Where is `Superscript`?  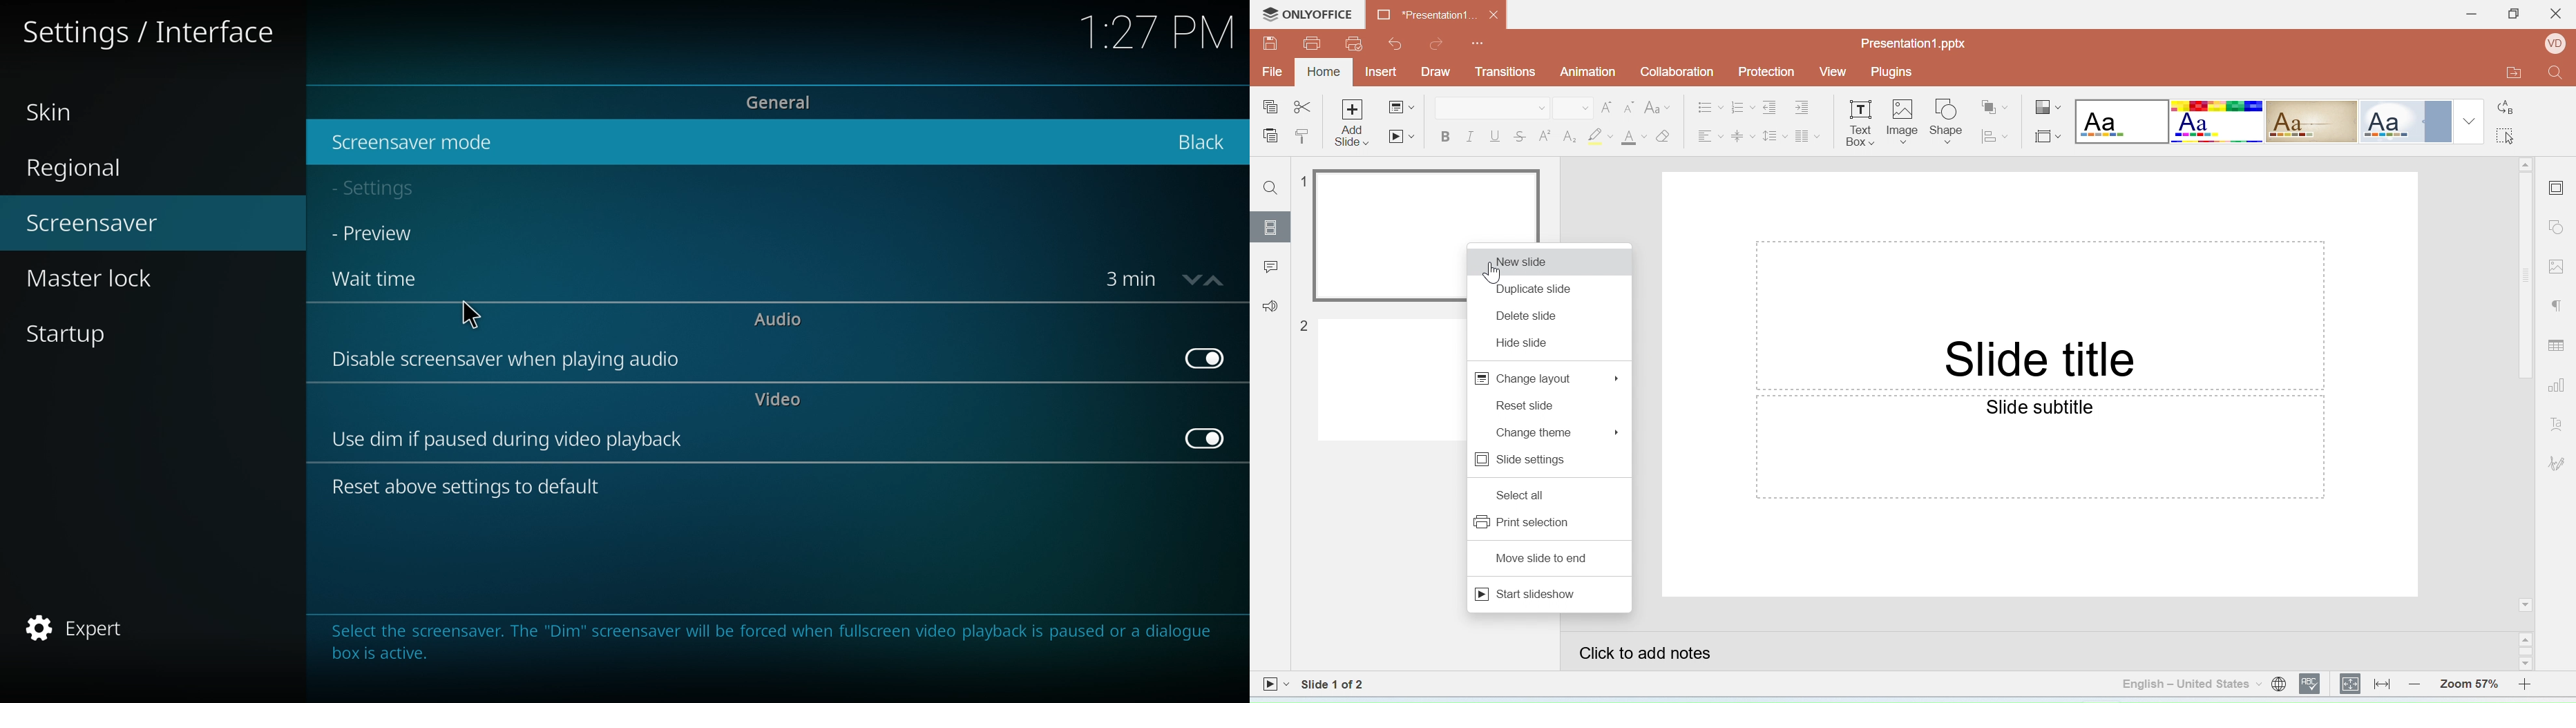
Superscript is located at coordinates (1545, 135).